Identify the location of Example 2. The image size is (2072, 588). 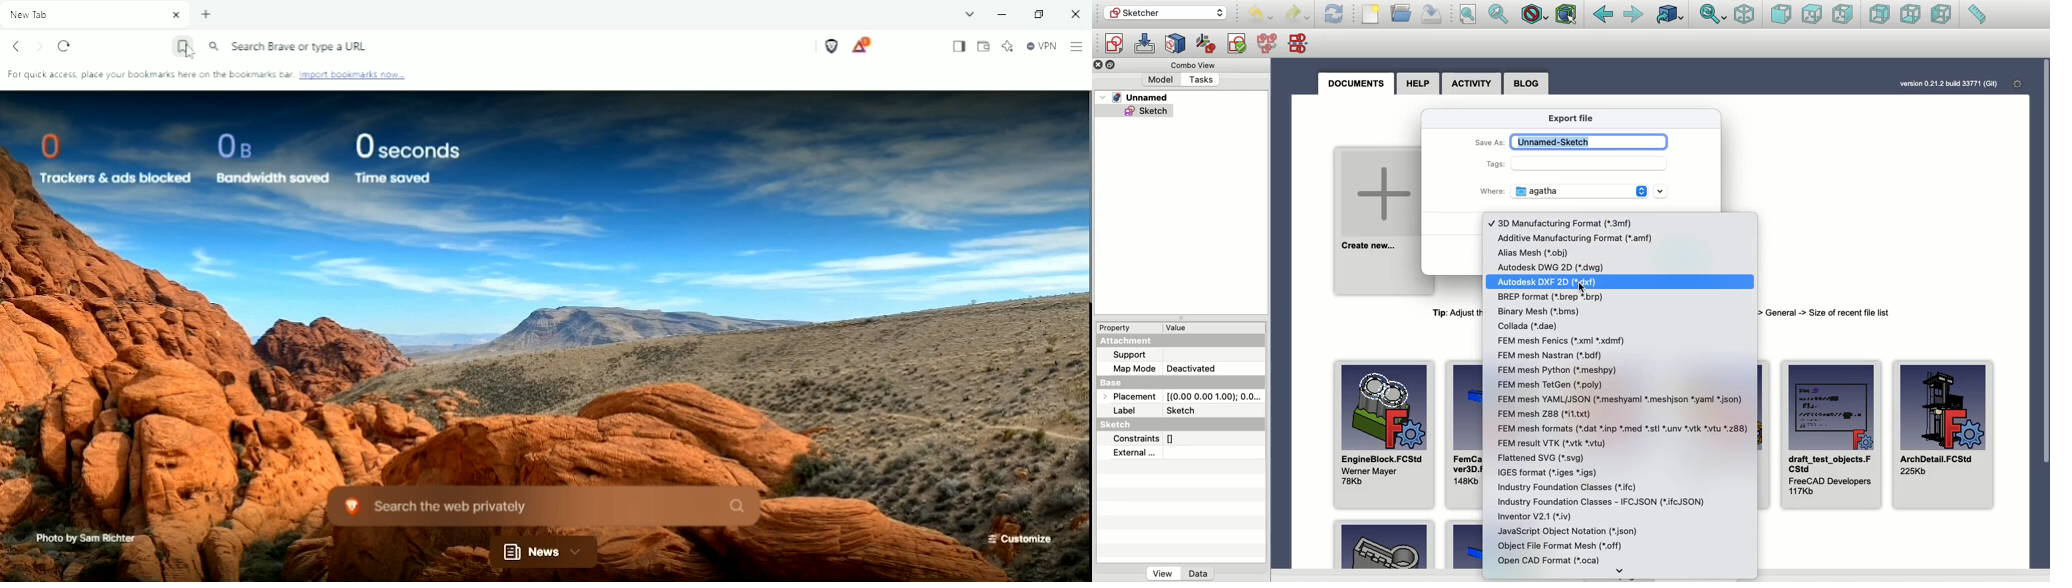
(1464, 546).